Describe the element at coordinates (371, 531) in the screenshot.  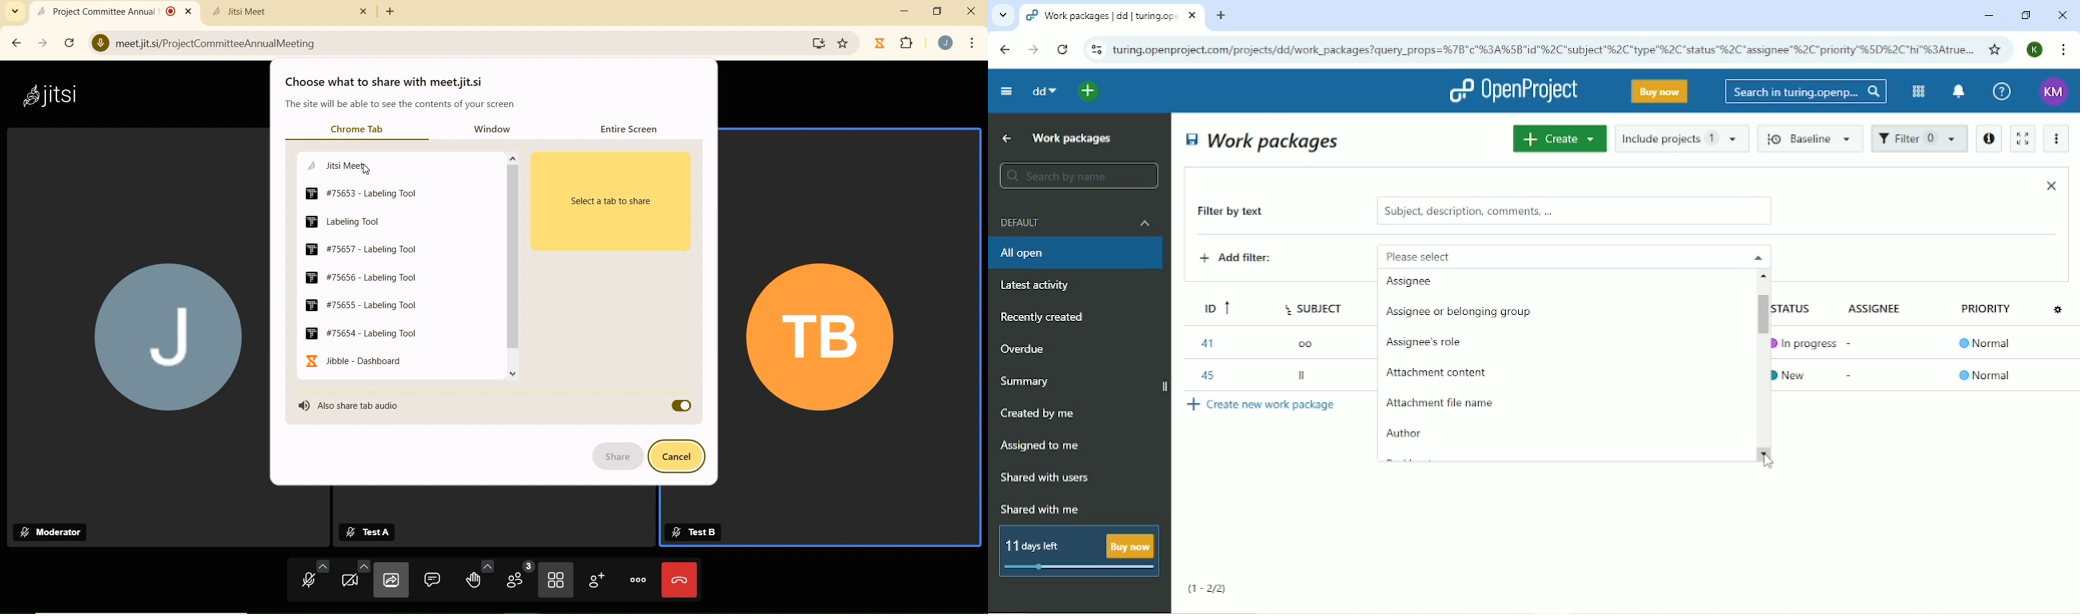
I see `Test A` at that location.